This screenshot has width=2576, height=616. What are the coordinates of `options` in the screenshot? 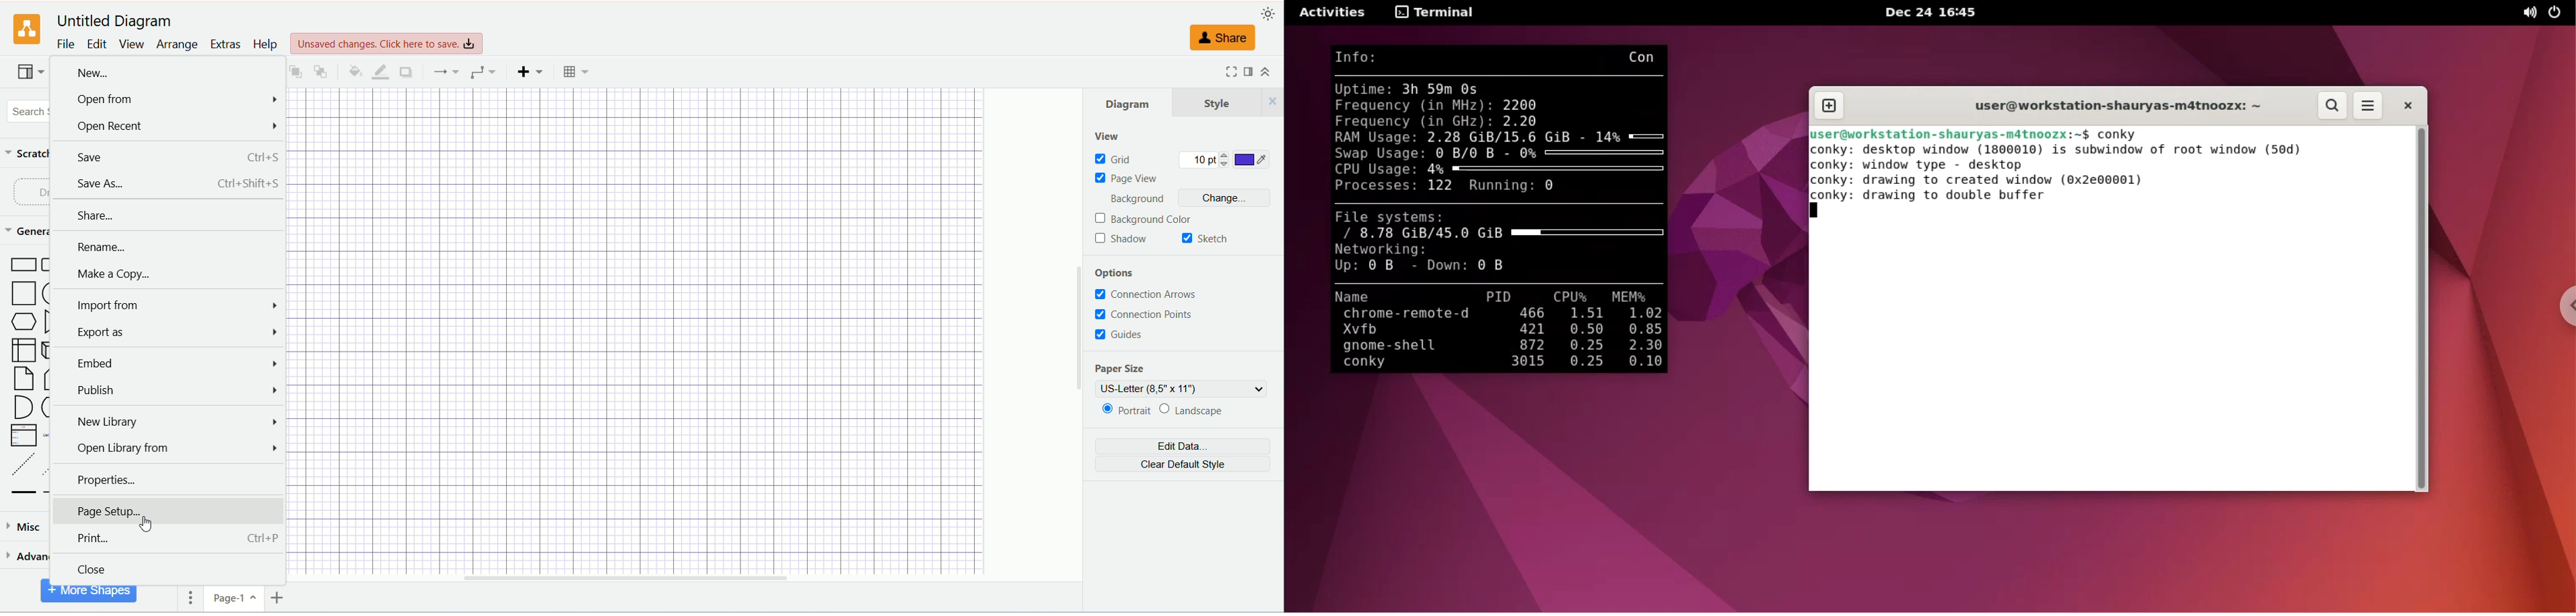 It's located at (1123, 274).